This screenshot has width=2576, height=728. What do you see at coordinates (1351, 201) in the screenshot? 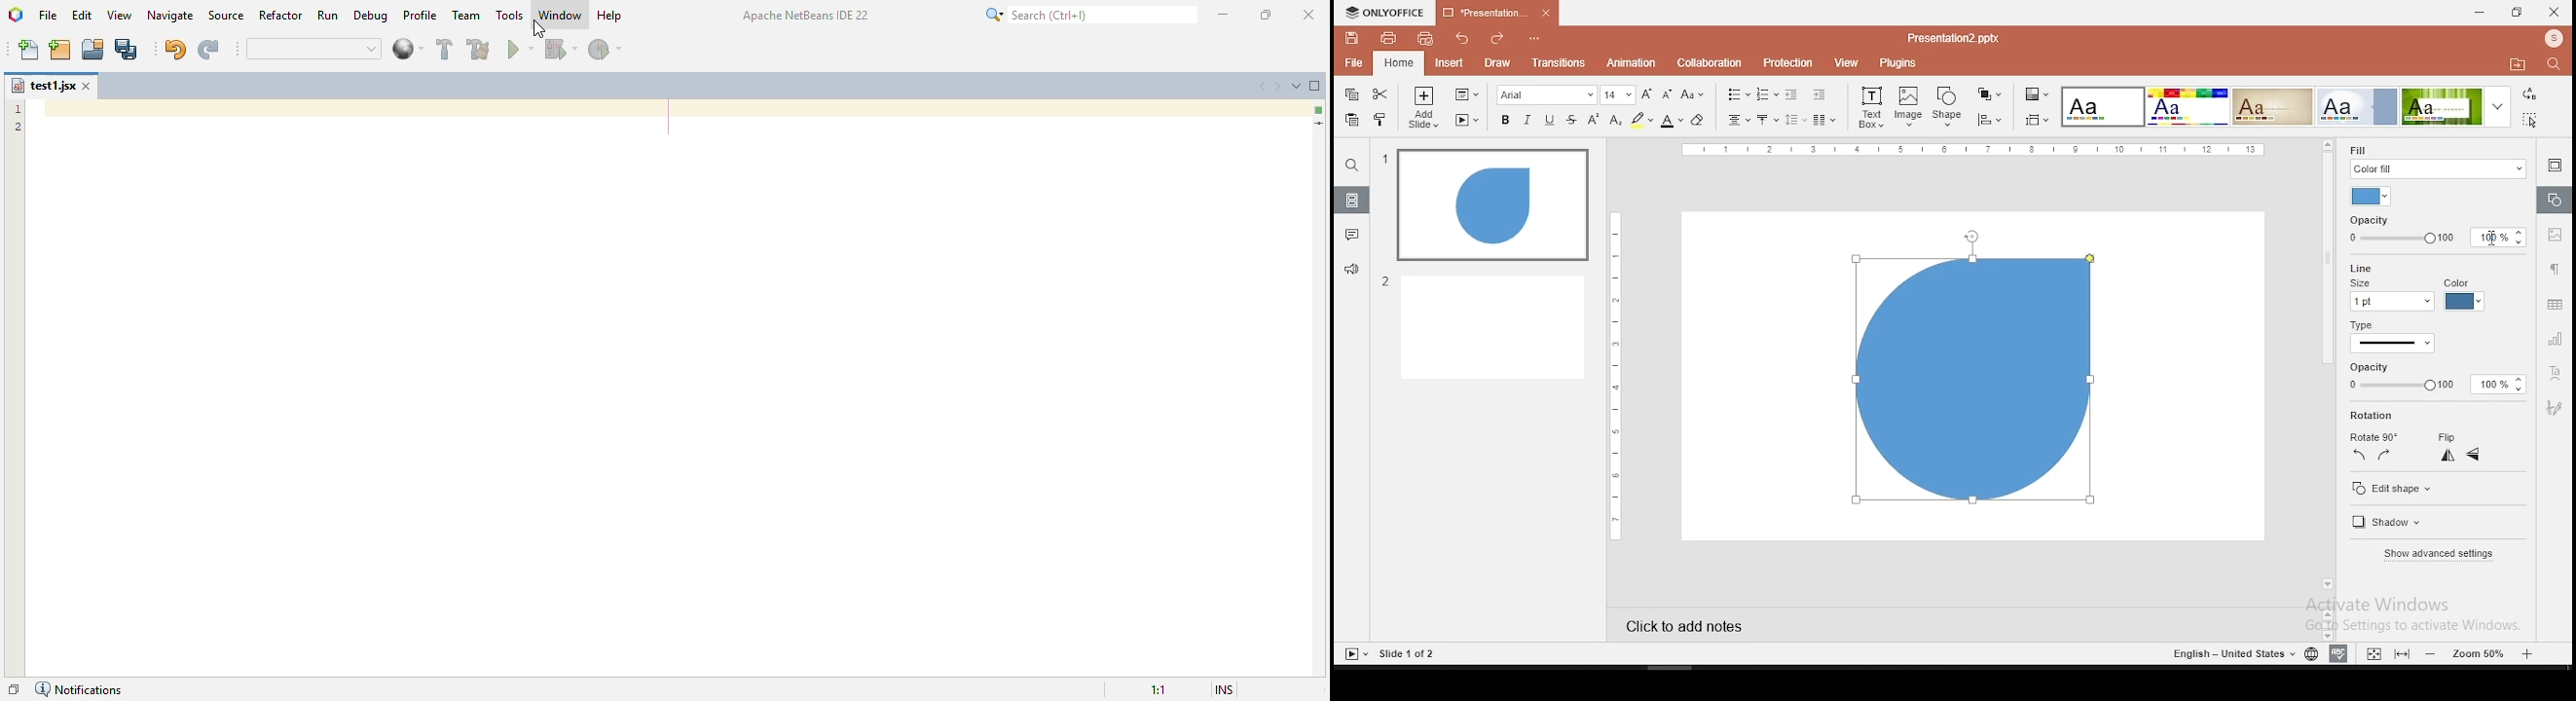
I see `slides` at bounding box center [1351, 201].